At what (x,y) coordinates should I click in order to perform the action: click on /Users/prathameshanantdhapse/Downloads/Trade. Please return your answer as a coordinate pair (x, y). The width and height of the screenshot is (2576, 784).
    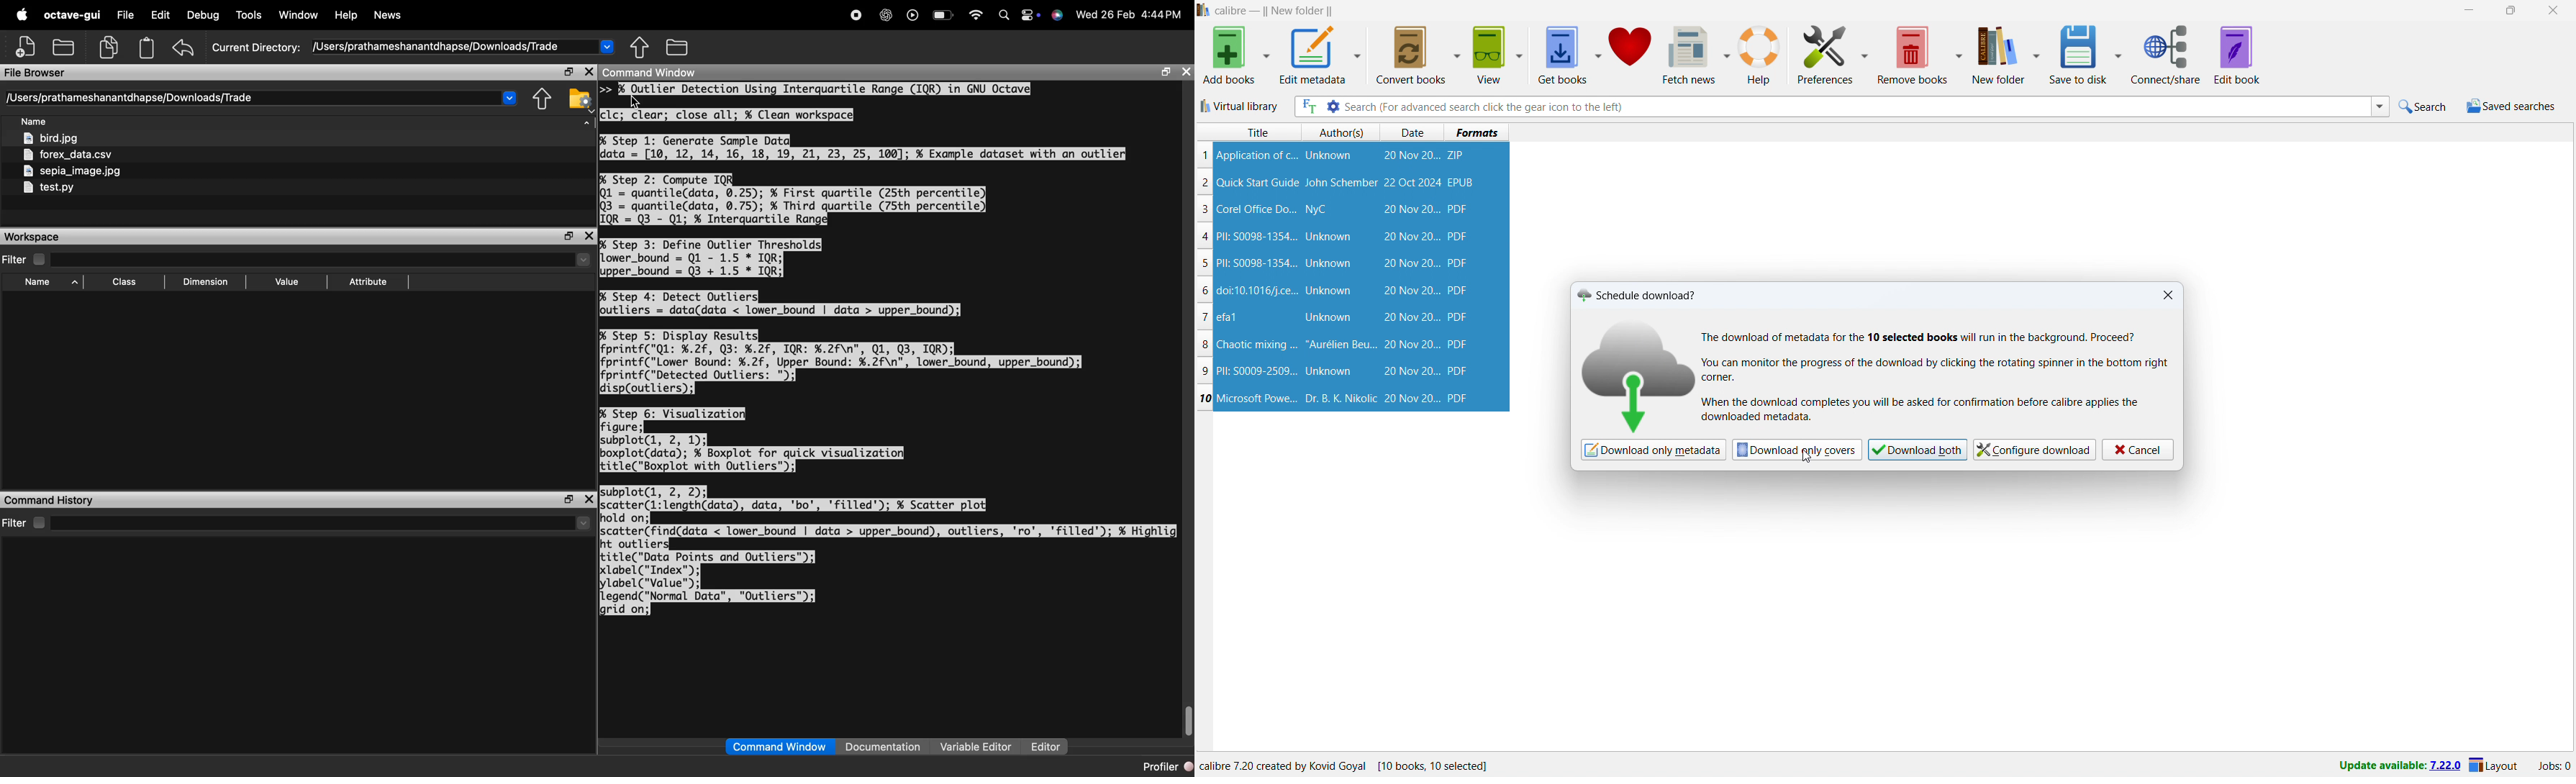
    Looking at the image, I should click on (437, 47).